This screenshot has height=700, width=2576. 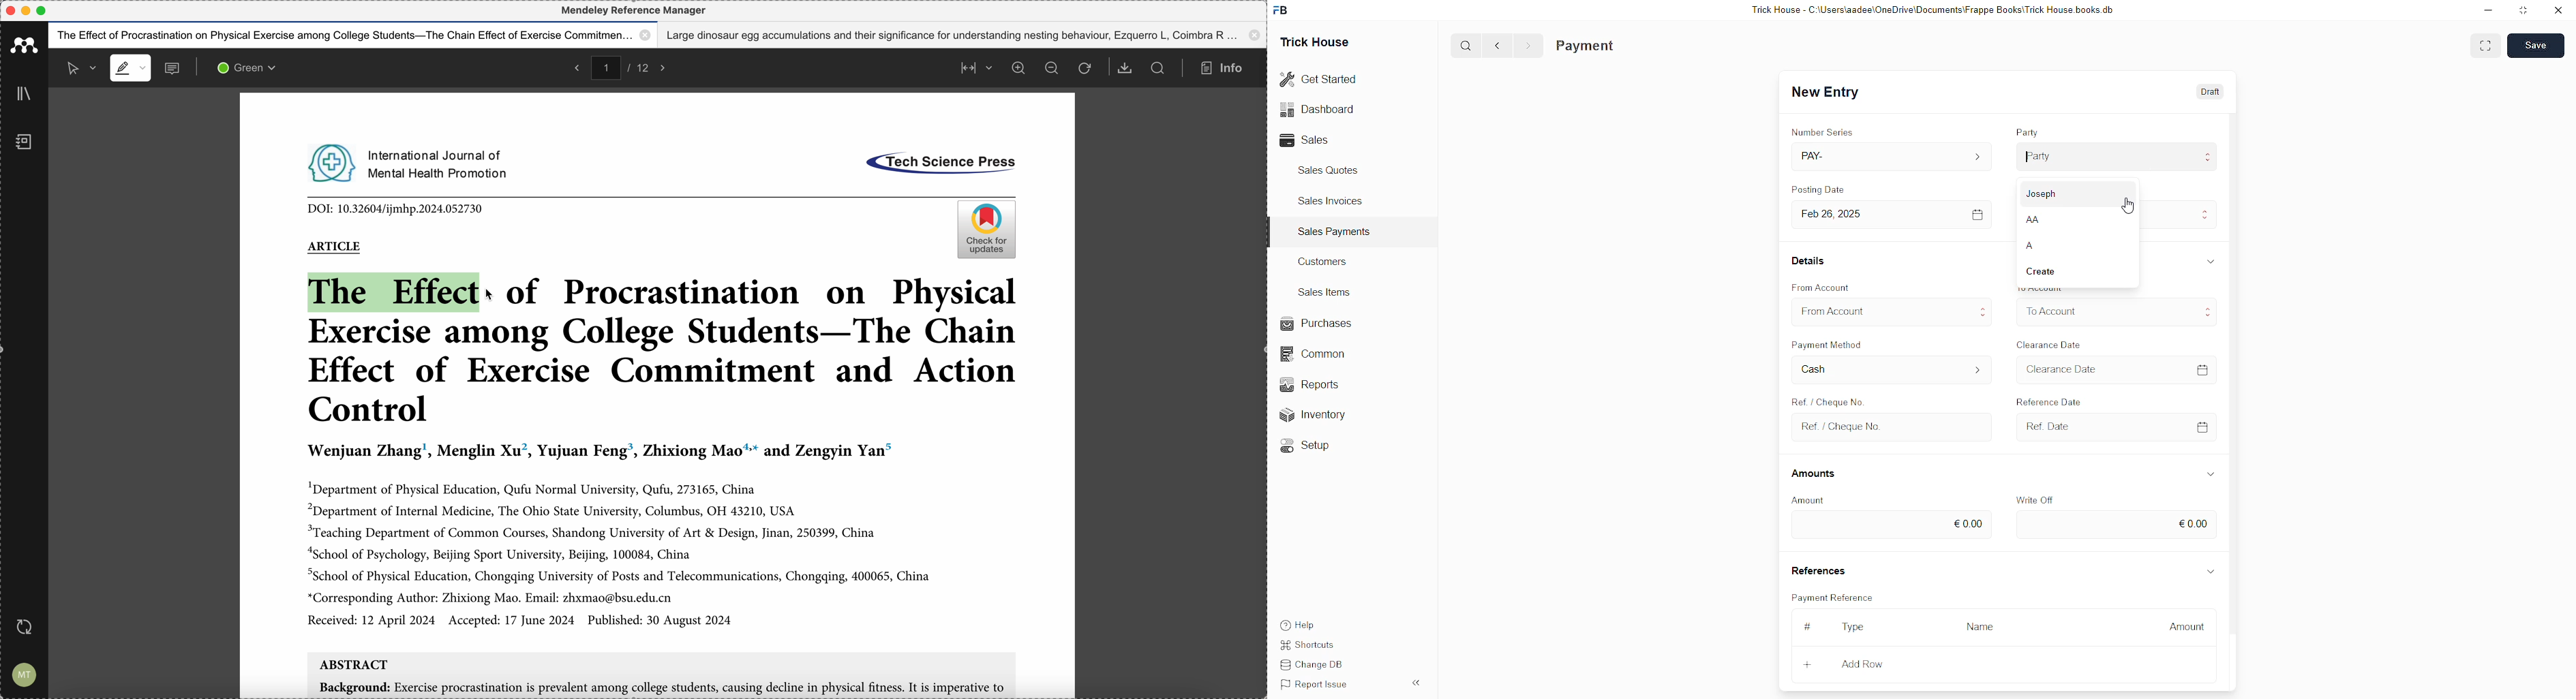 What do you see at coordinates (1892, 370) in the screenshot?
I see `Cash` at bounding box center [1892, 370].